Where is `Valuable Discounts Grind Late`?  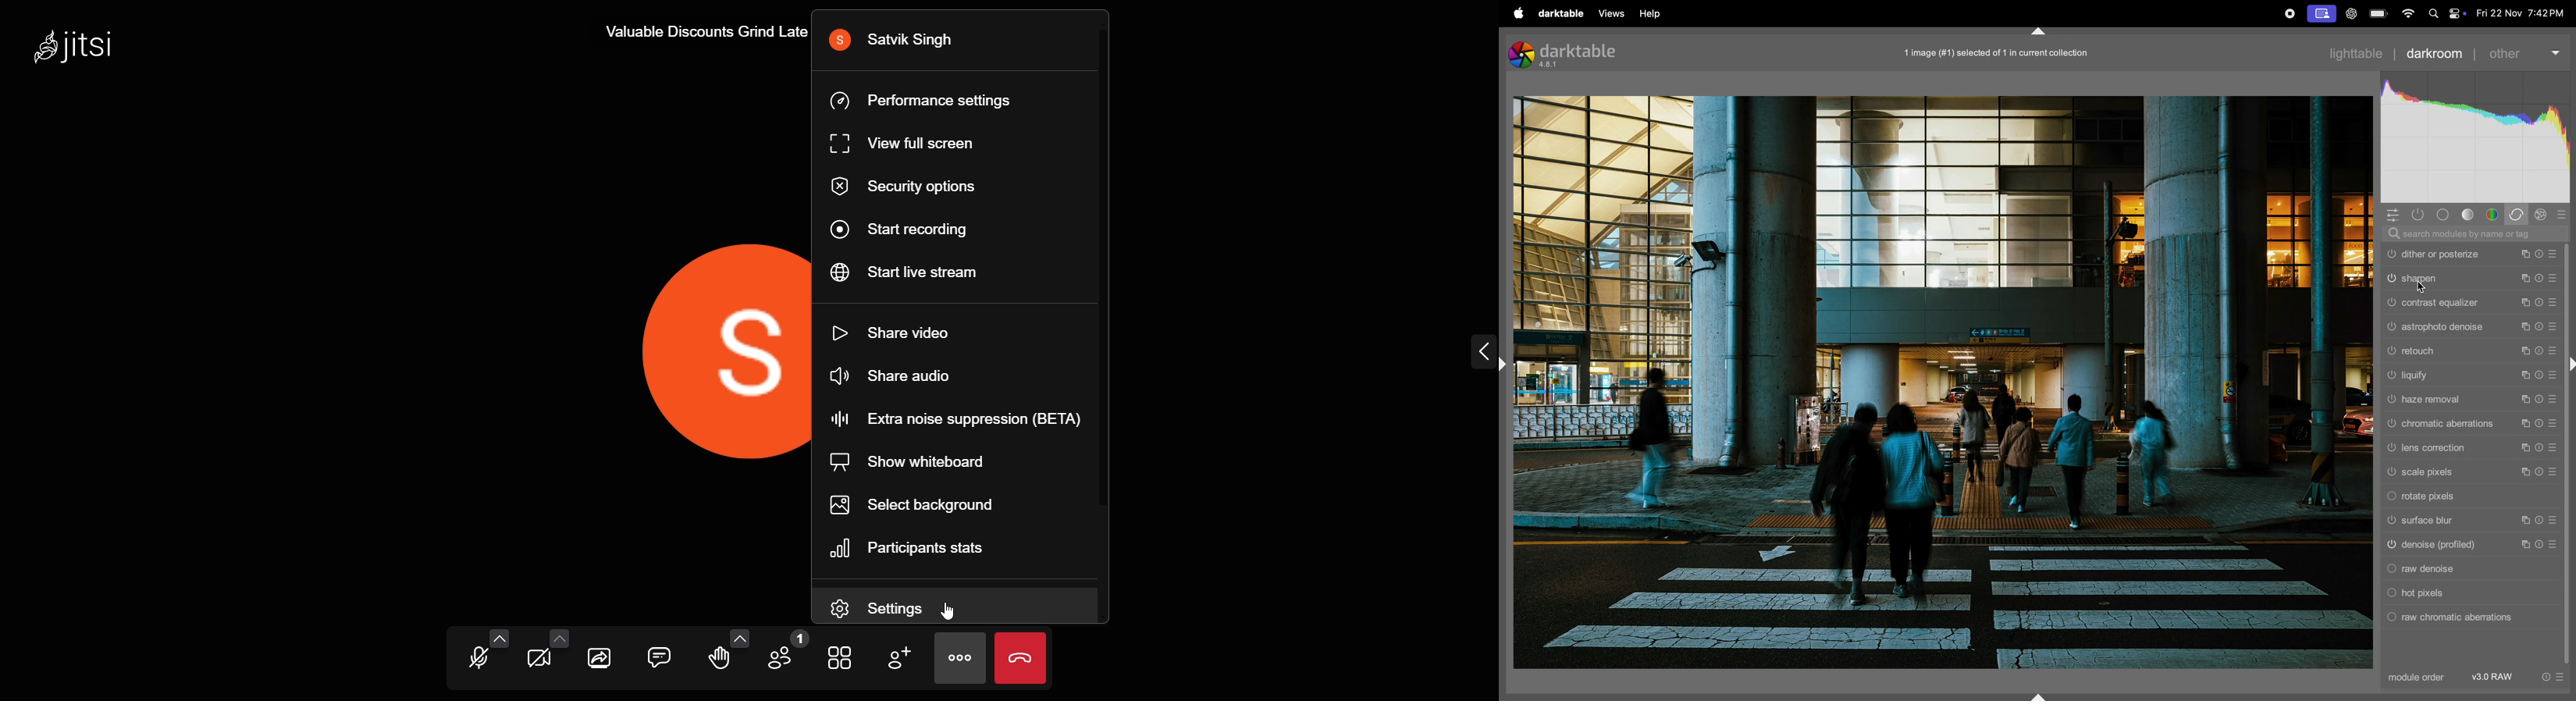
Valuable Discounts Grind Late is located at coordinates (702, 34).